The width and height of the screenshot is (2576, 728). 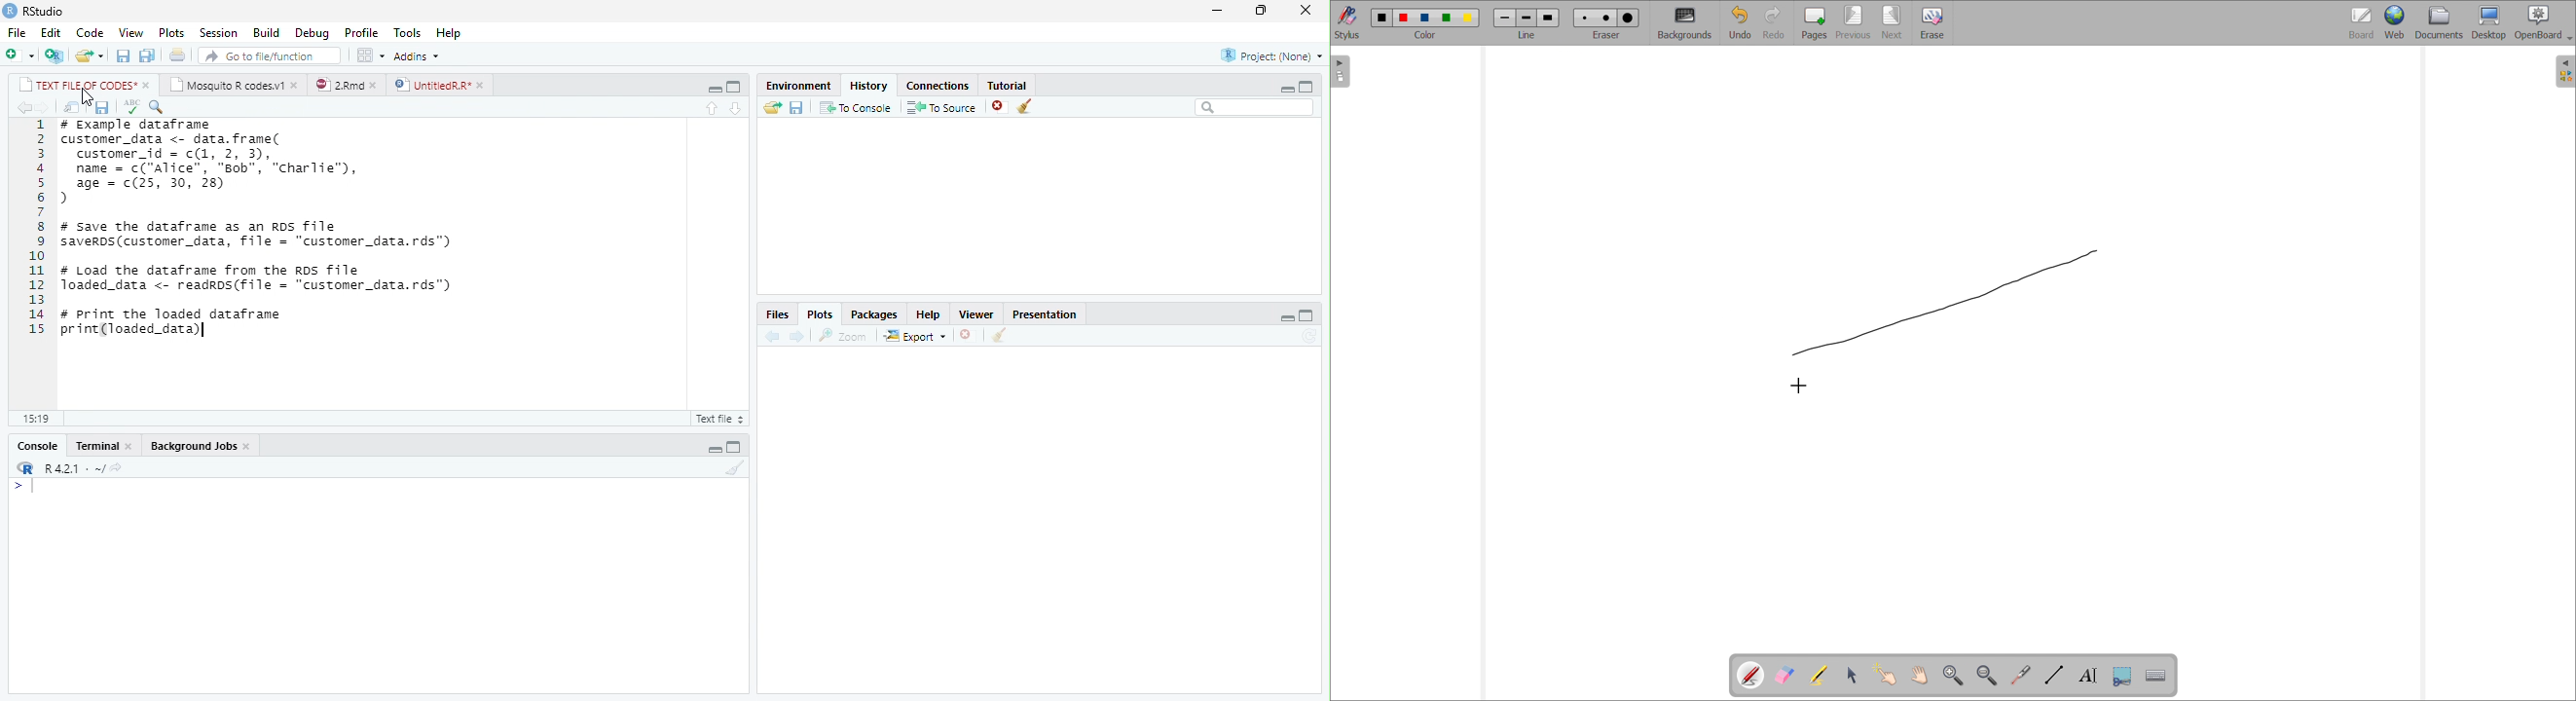 I want to click on Profile, so click(x=361, y=32).